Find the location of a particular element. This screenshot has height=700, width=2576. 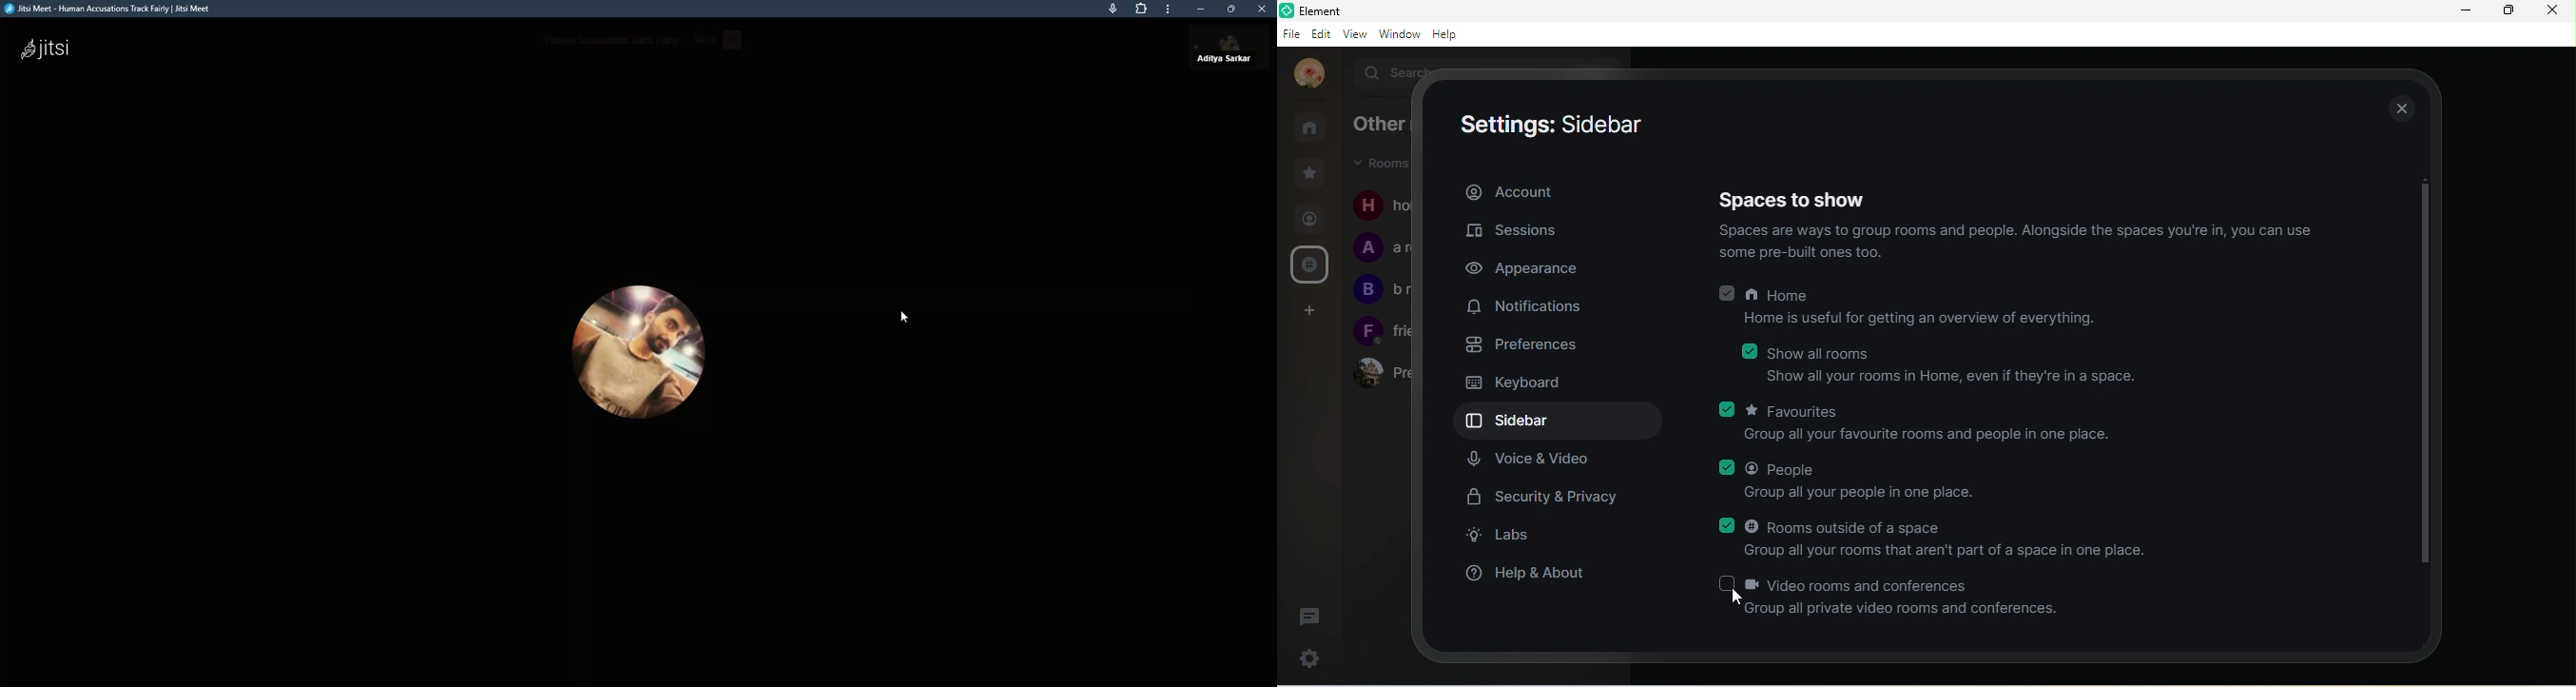

more is located at coordinates (1167, 9).